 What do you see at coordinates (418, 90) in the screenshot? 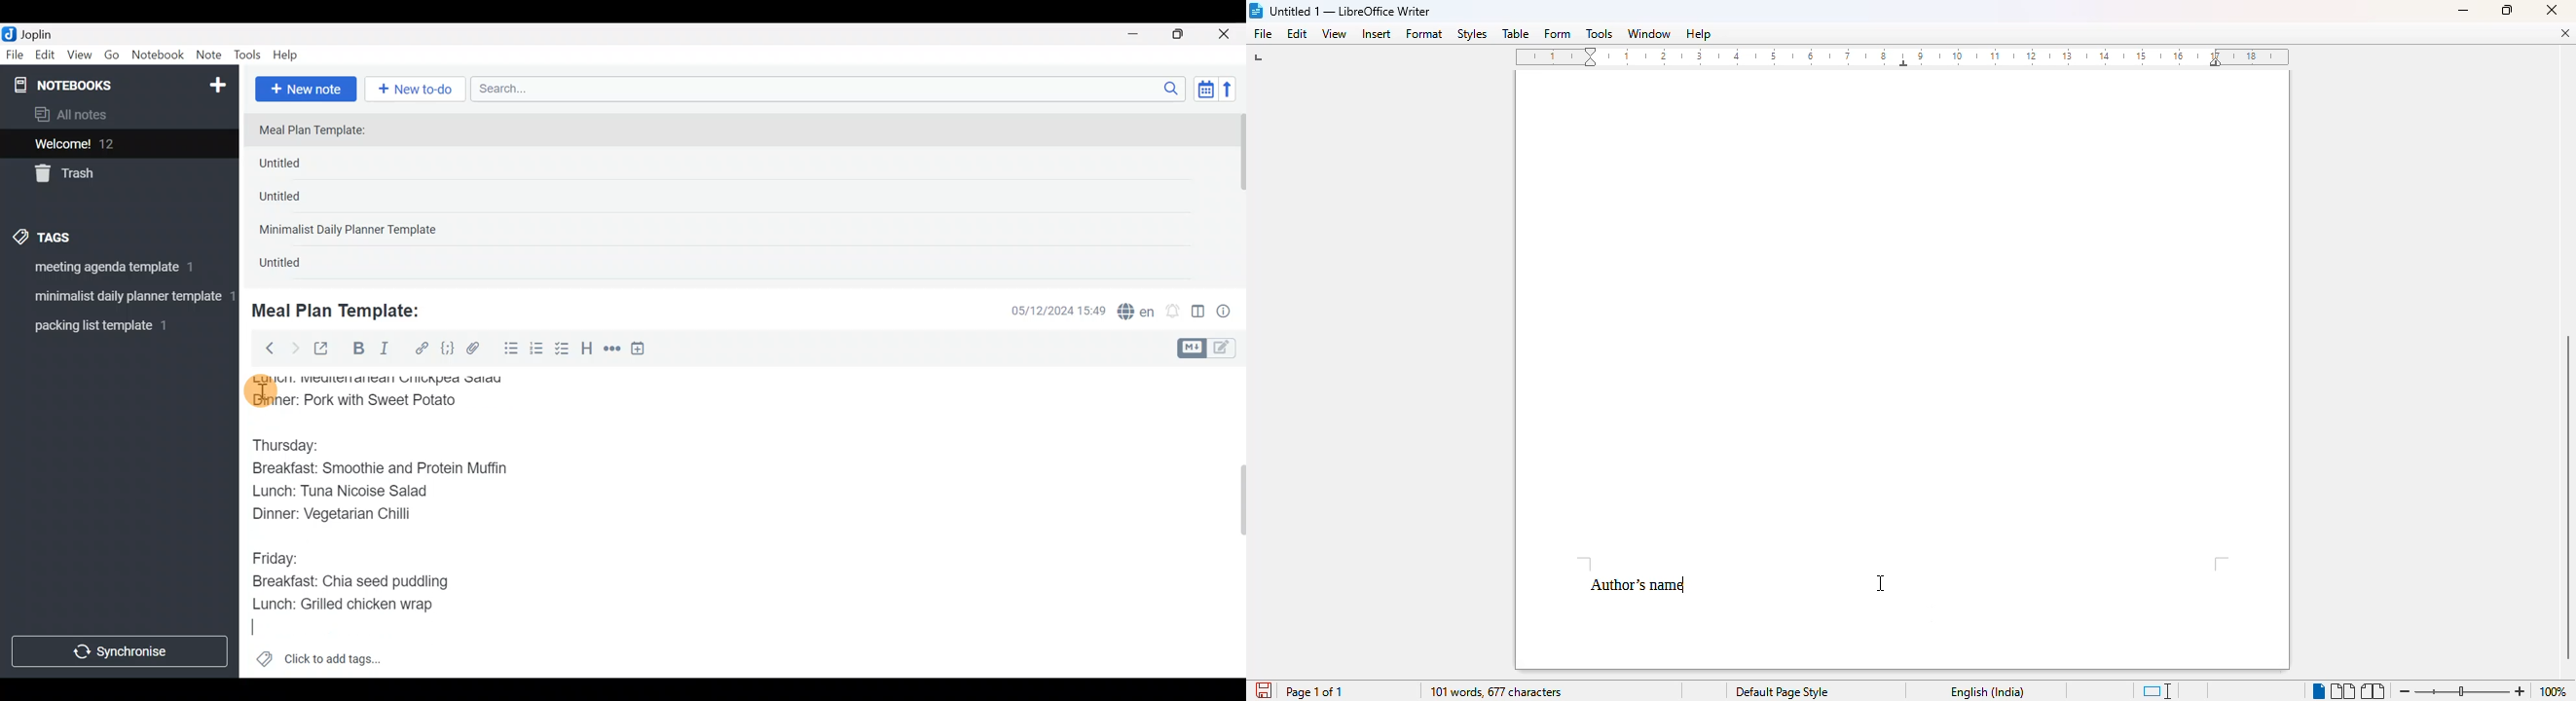
I see `New to-do` at bounding box center [418, 90].